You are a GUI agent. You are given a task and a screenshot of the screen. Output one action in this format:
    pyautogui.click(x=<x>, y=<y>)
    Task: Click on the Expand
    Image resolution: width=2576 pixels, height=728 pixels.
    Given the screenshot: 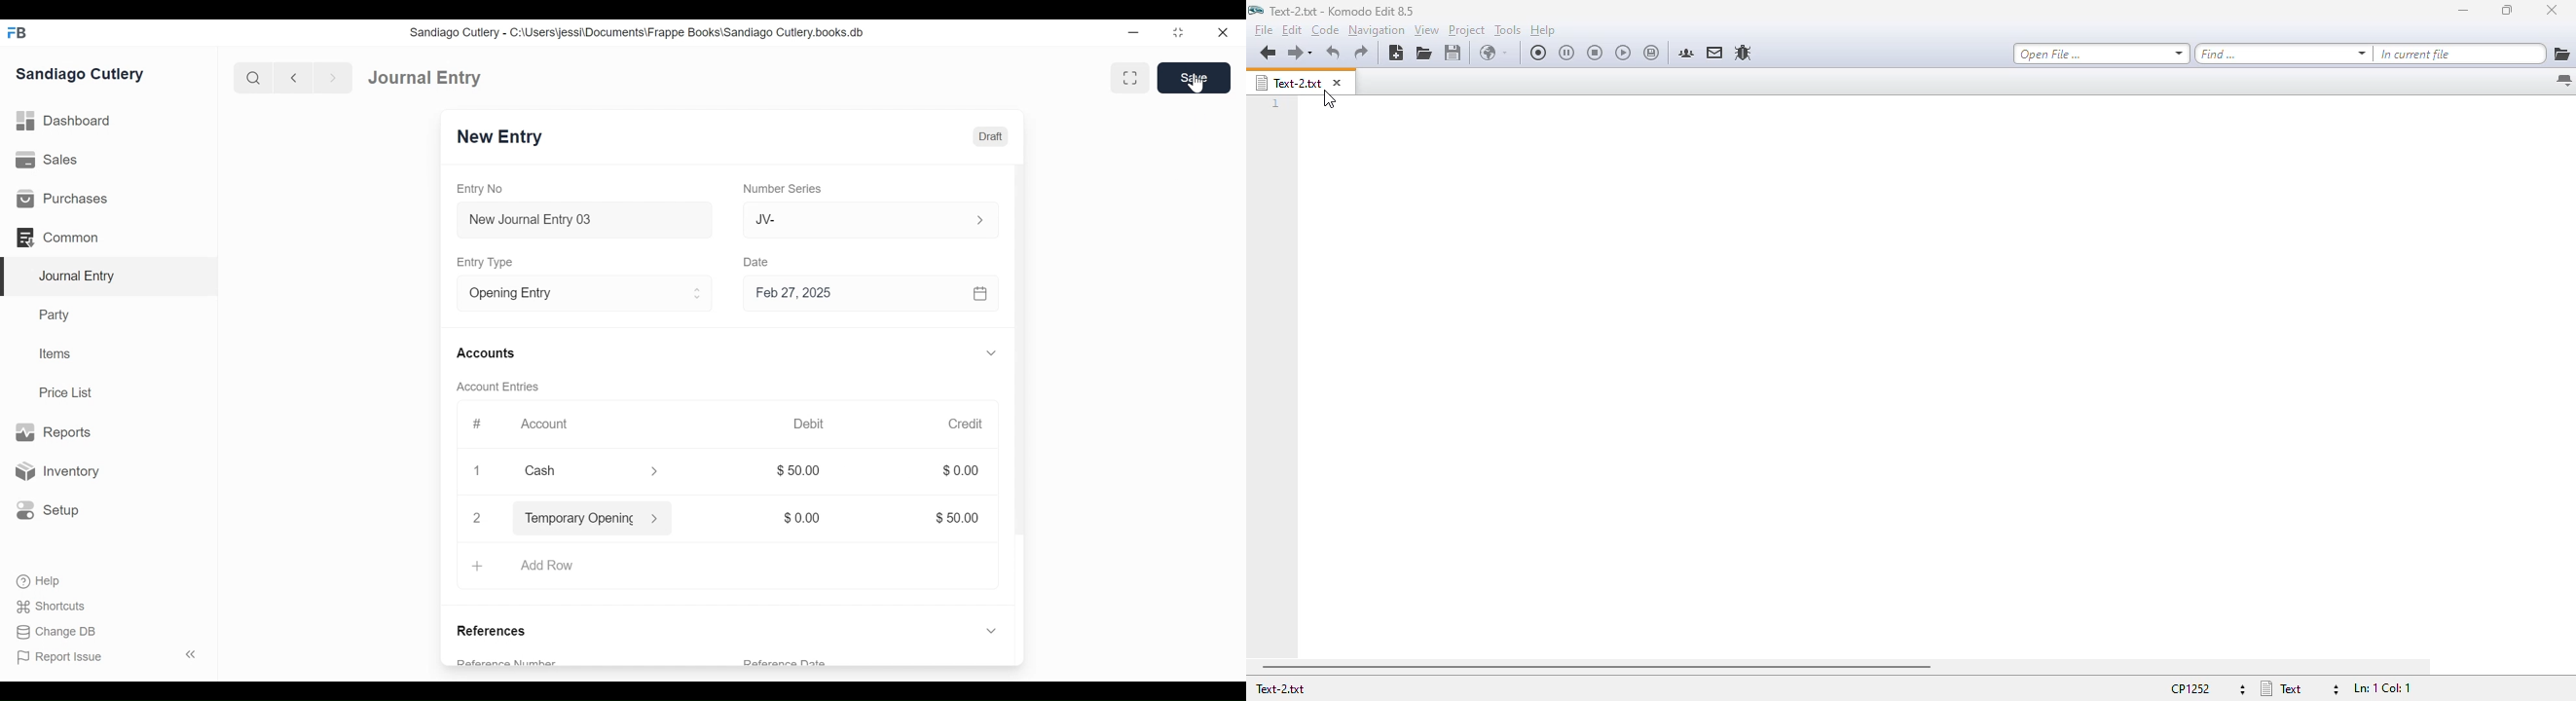 What is the action you would take?
    pyautogui.click(x=698, y=294)
    